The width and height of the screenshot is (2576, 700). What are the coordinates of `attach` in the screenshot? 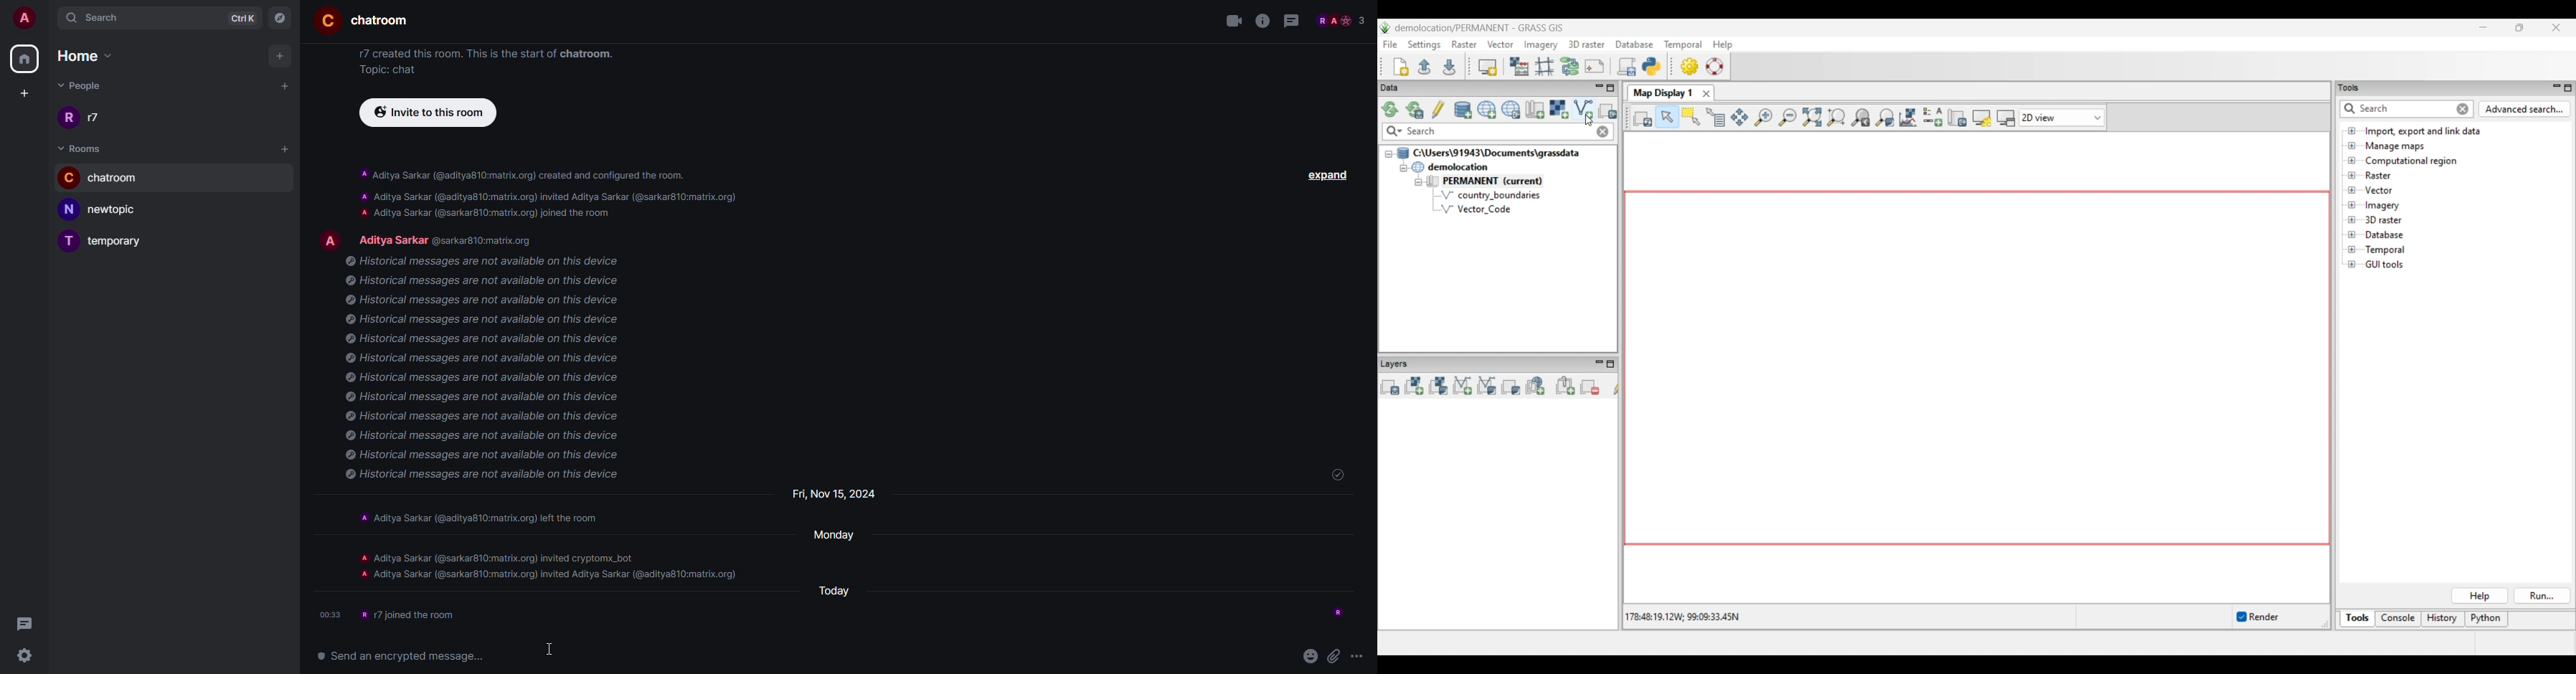 It's located at (1336, 653).